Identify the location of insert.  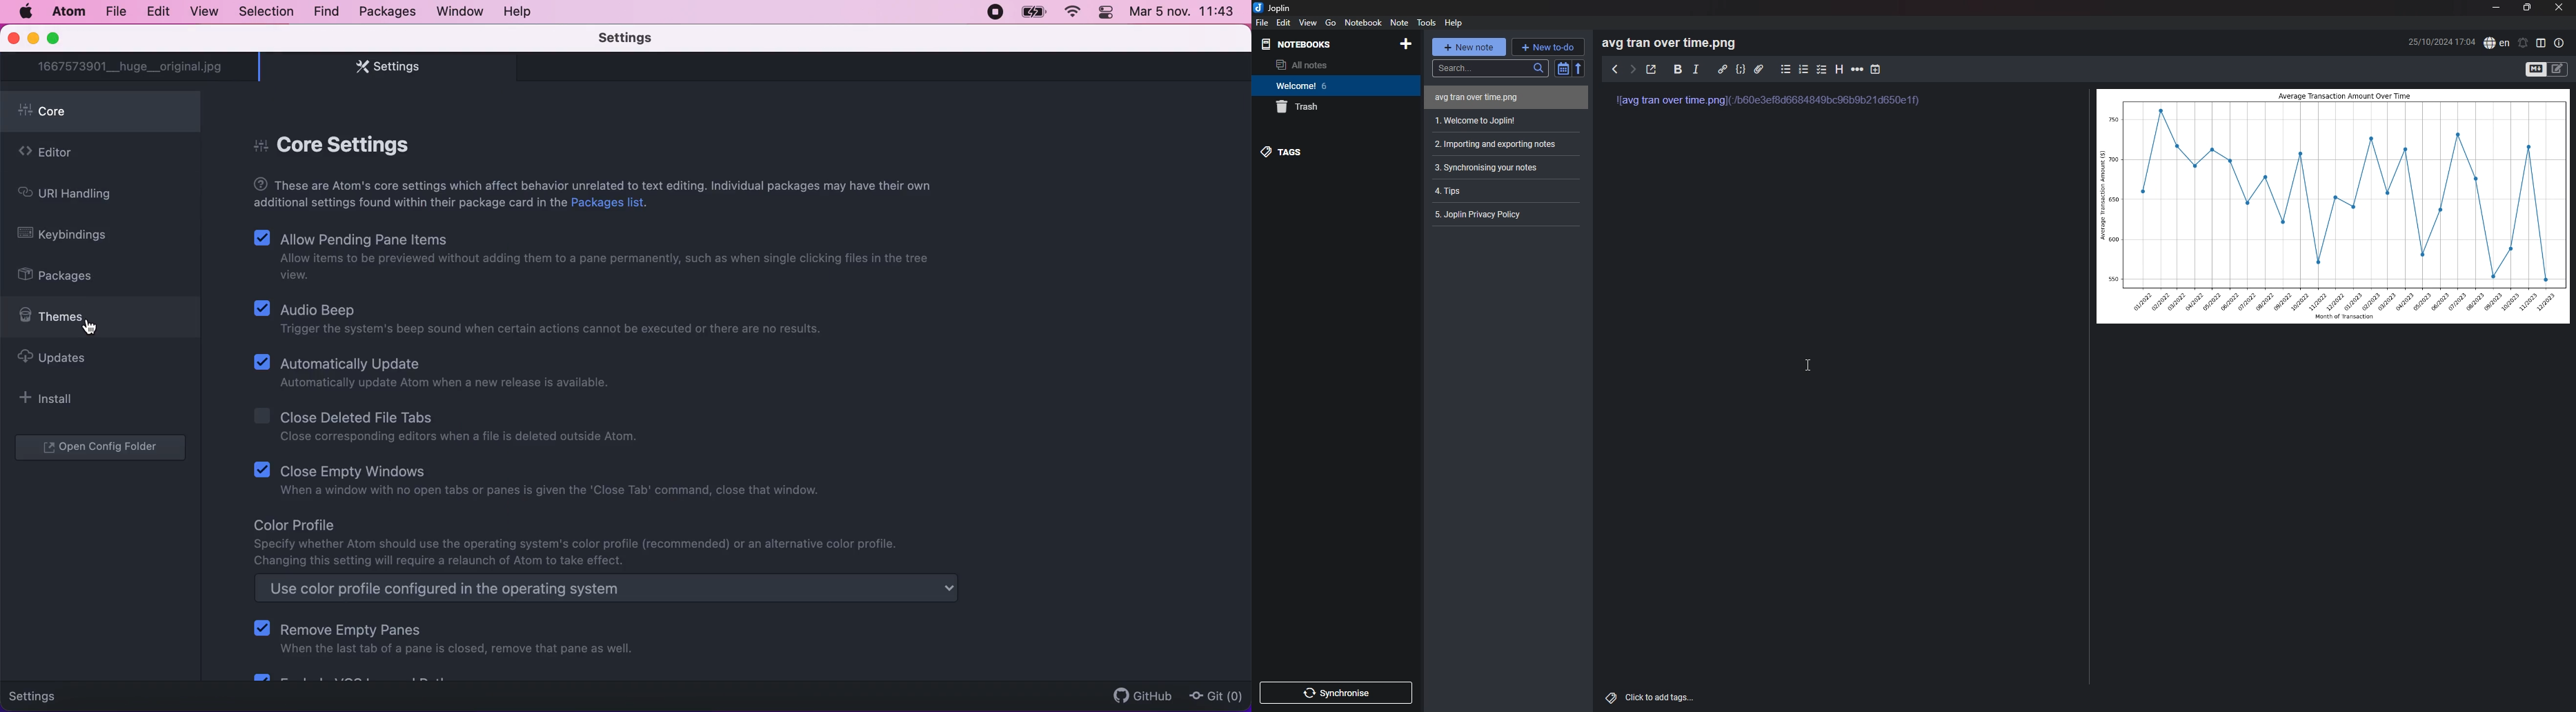
(1697, 69).